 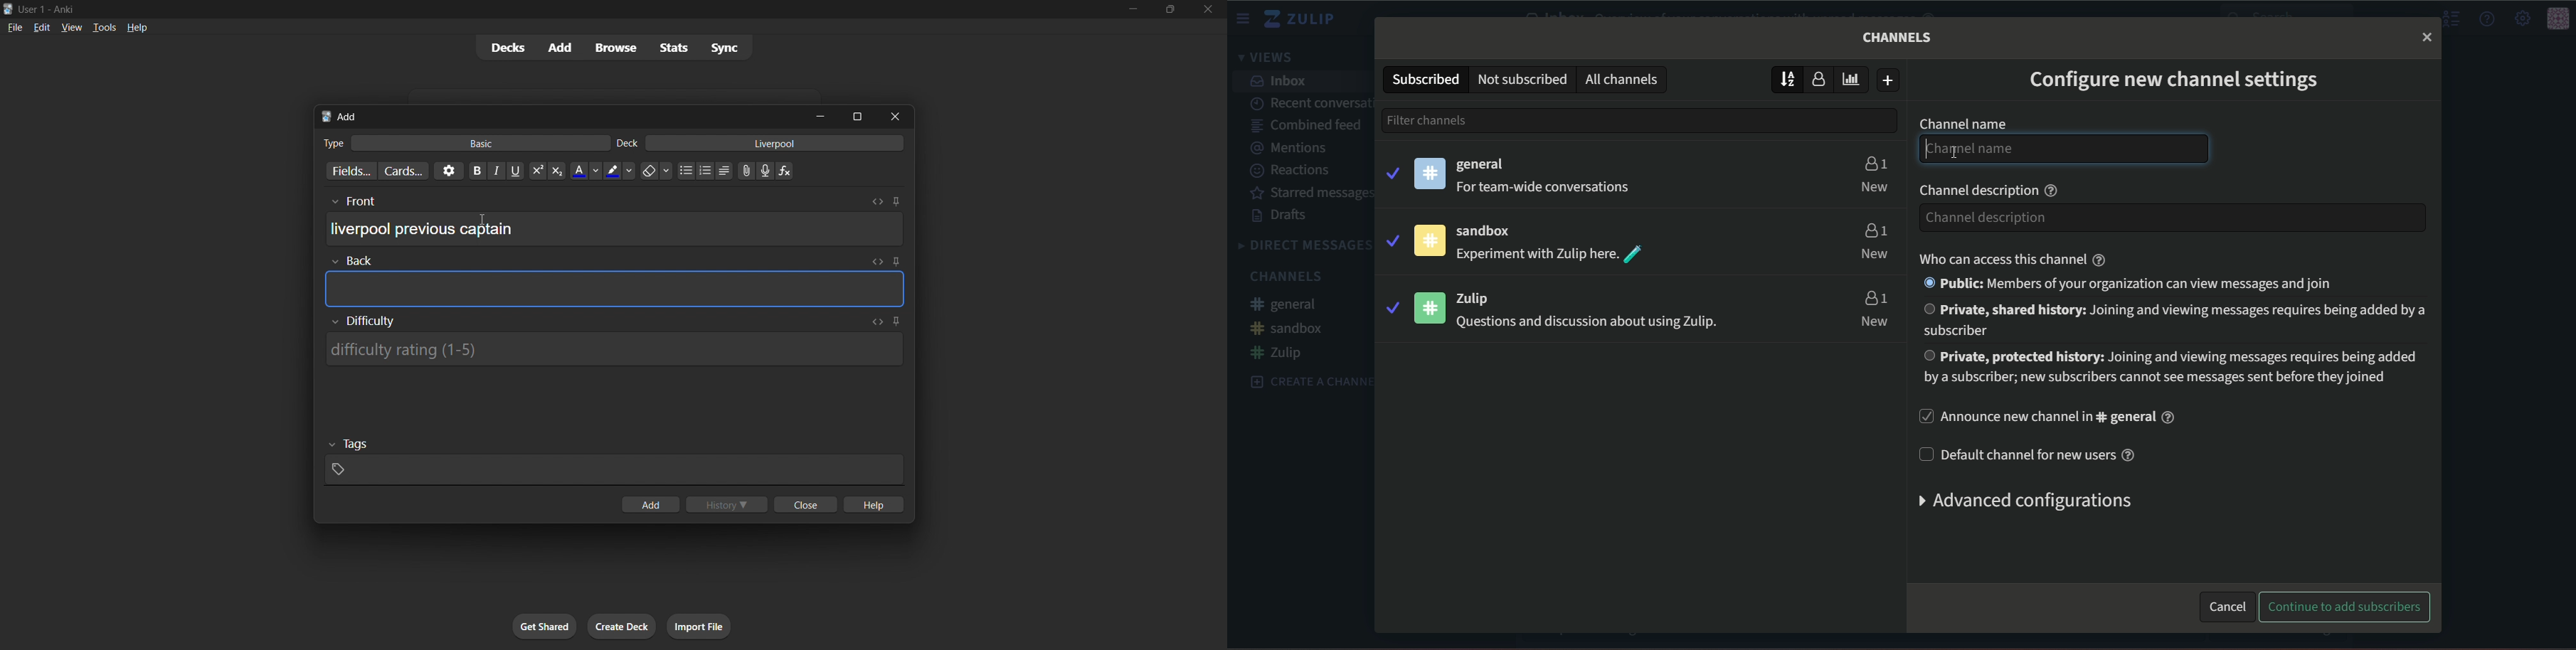 I want to click on channel name, so click(x=1962, y=124).